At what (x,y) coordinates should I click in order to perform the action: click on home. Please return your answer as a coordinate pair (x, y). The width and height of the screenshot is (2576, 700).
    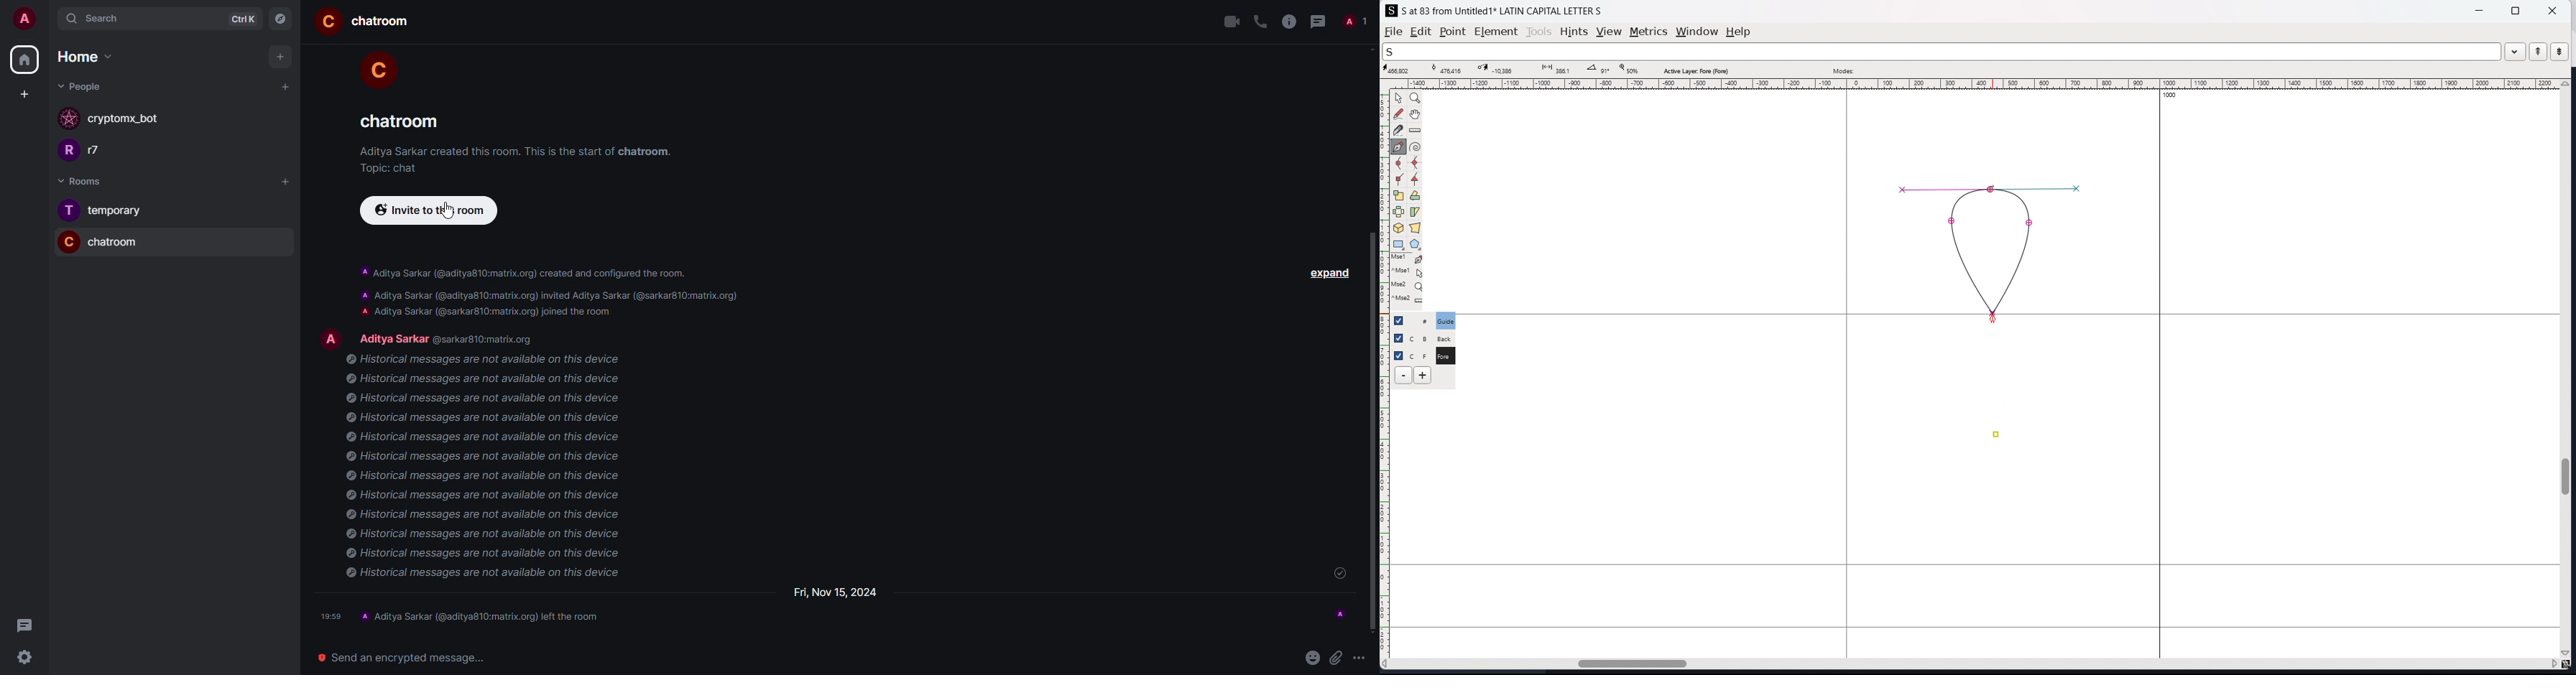
    Looking at the image, I should click on (78, 57).